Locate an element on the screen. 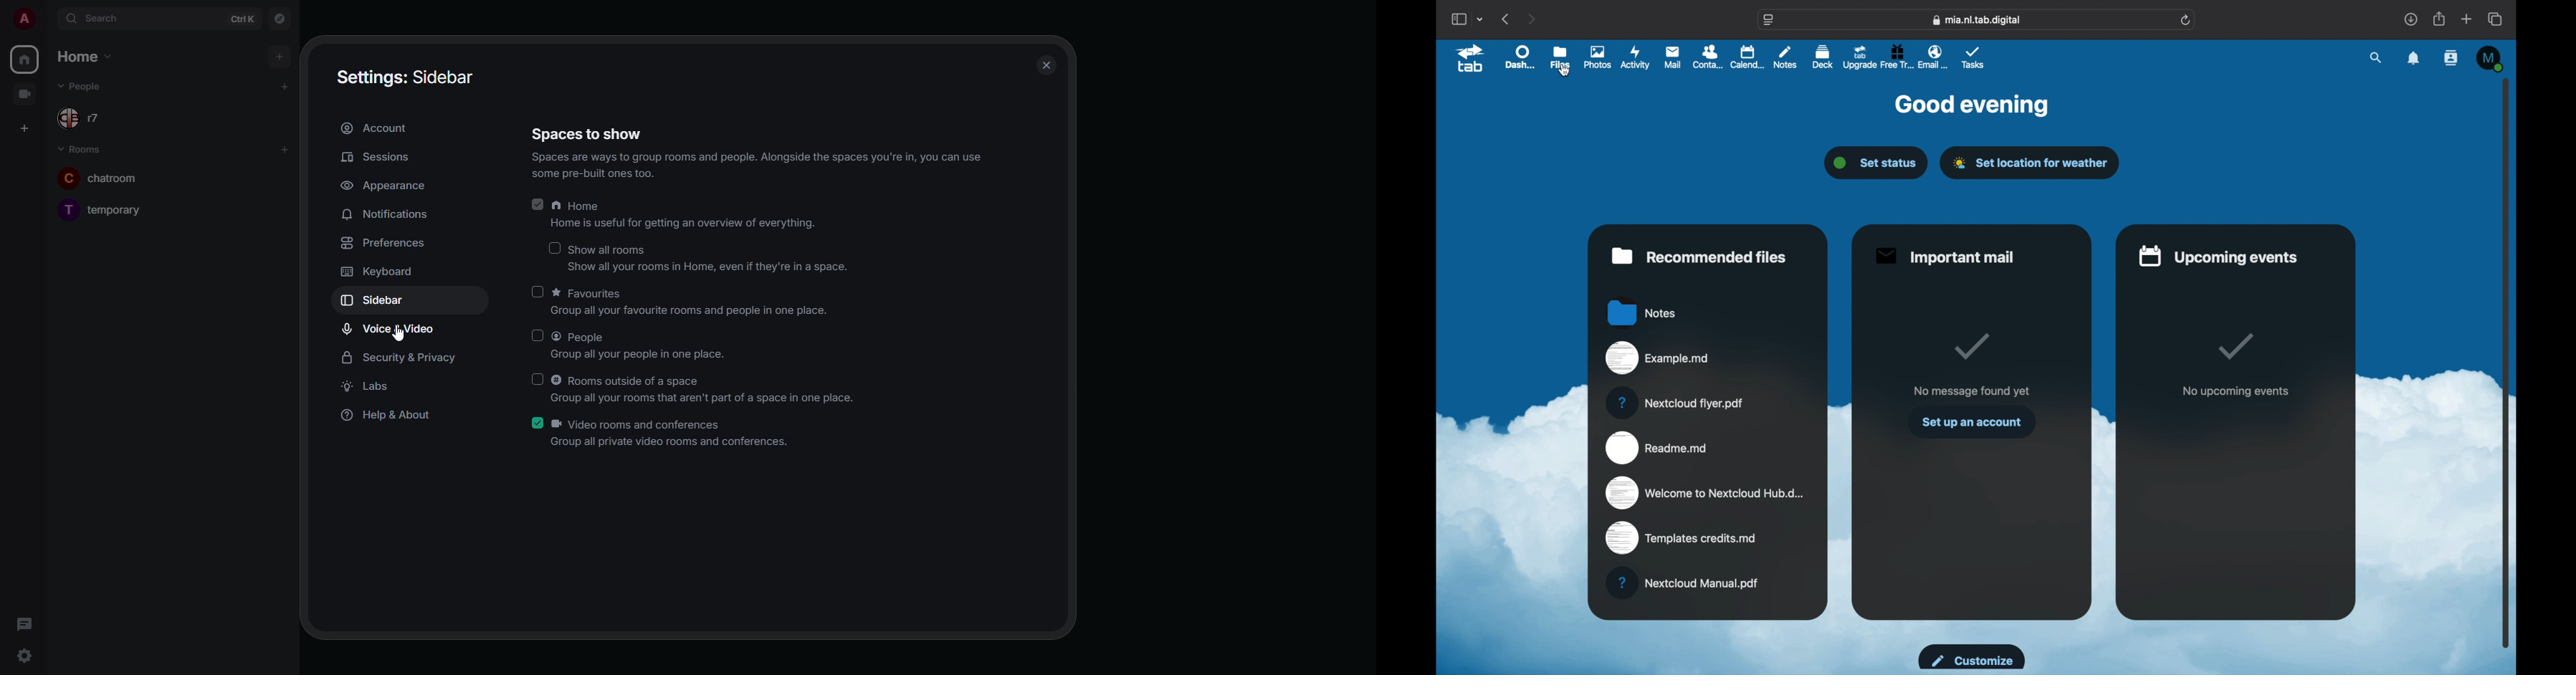 The image size is (2576, 700). r7 is located at coordinates (88, 118).